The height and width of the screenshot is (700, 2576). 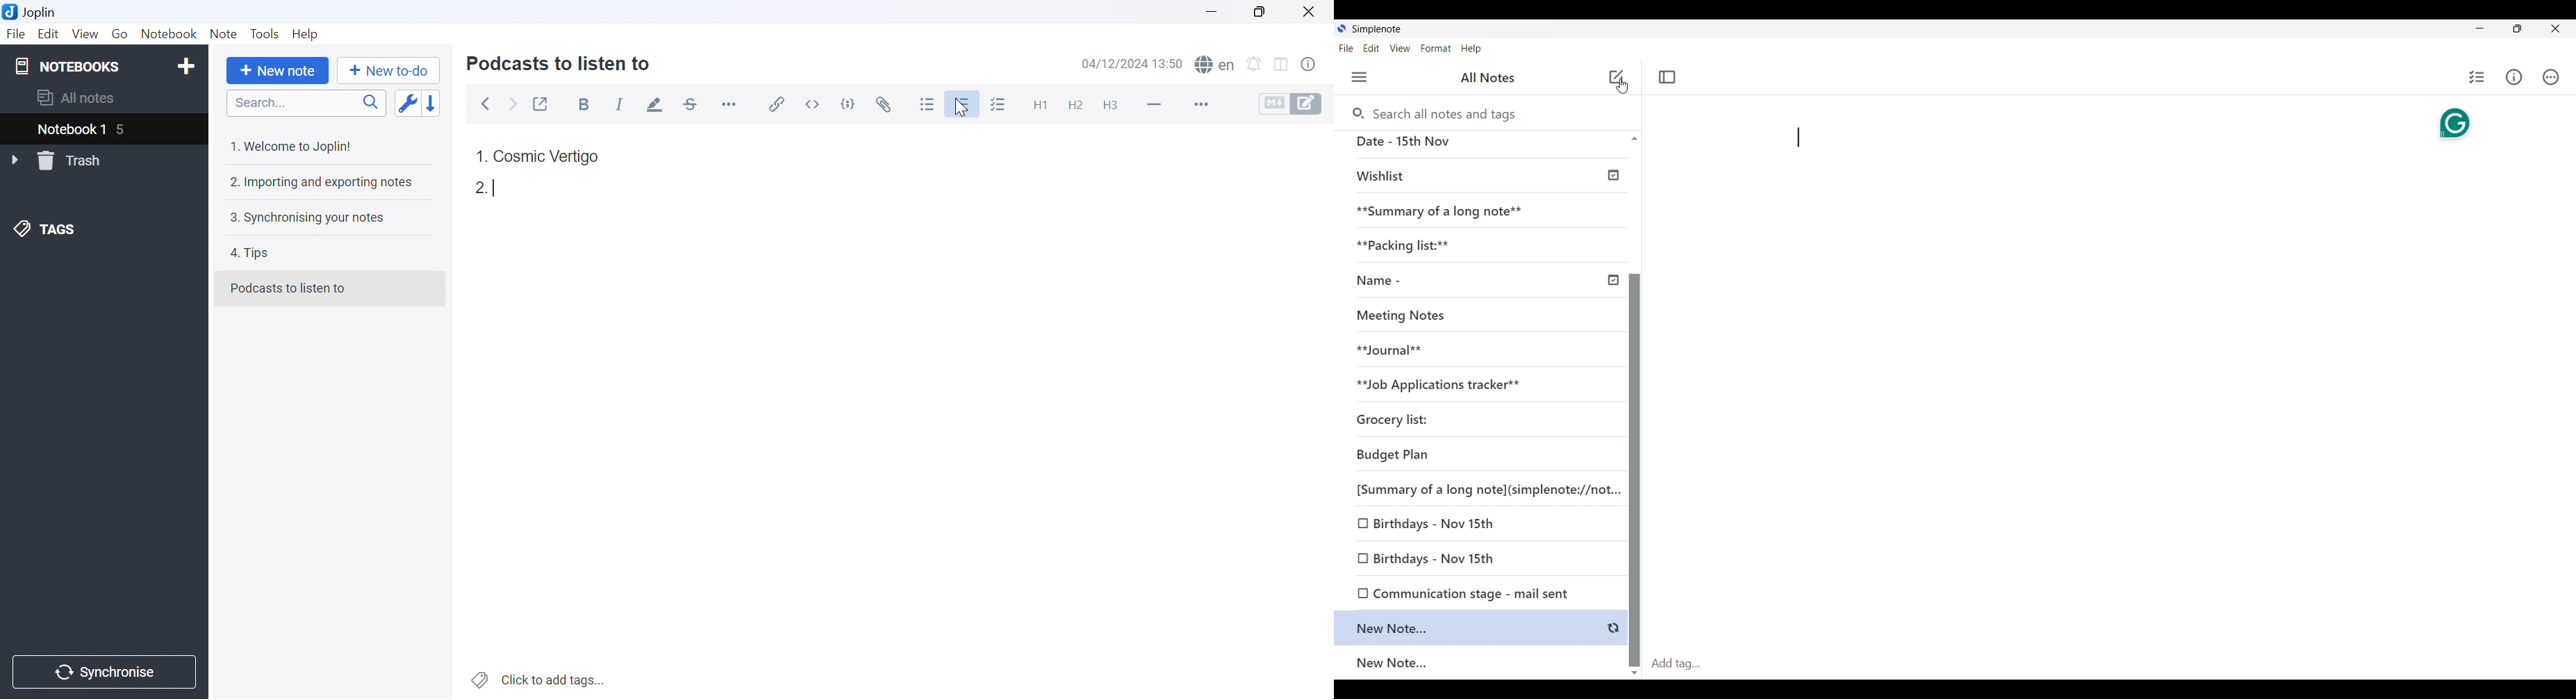 What do you see at coordinates (561, 65) in the screenshot?
I see `Podcasts to listen to` at bounding box center [561, 65].